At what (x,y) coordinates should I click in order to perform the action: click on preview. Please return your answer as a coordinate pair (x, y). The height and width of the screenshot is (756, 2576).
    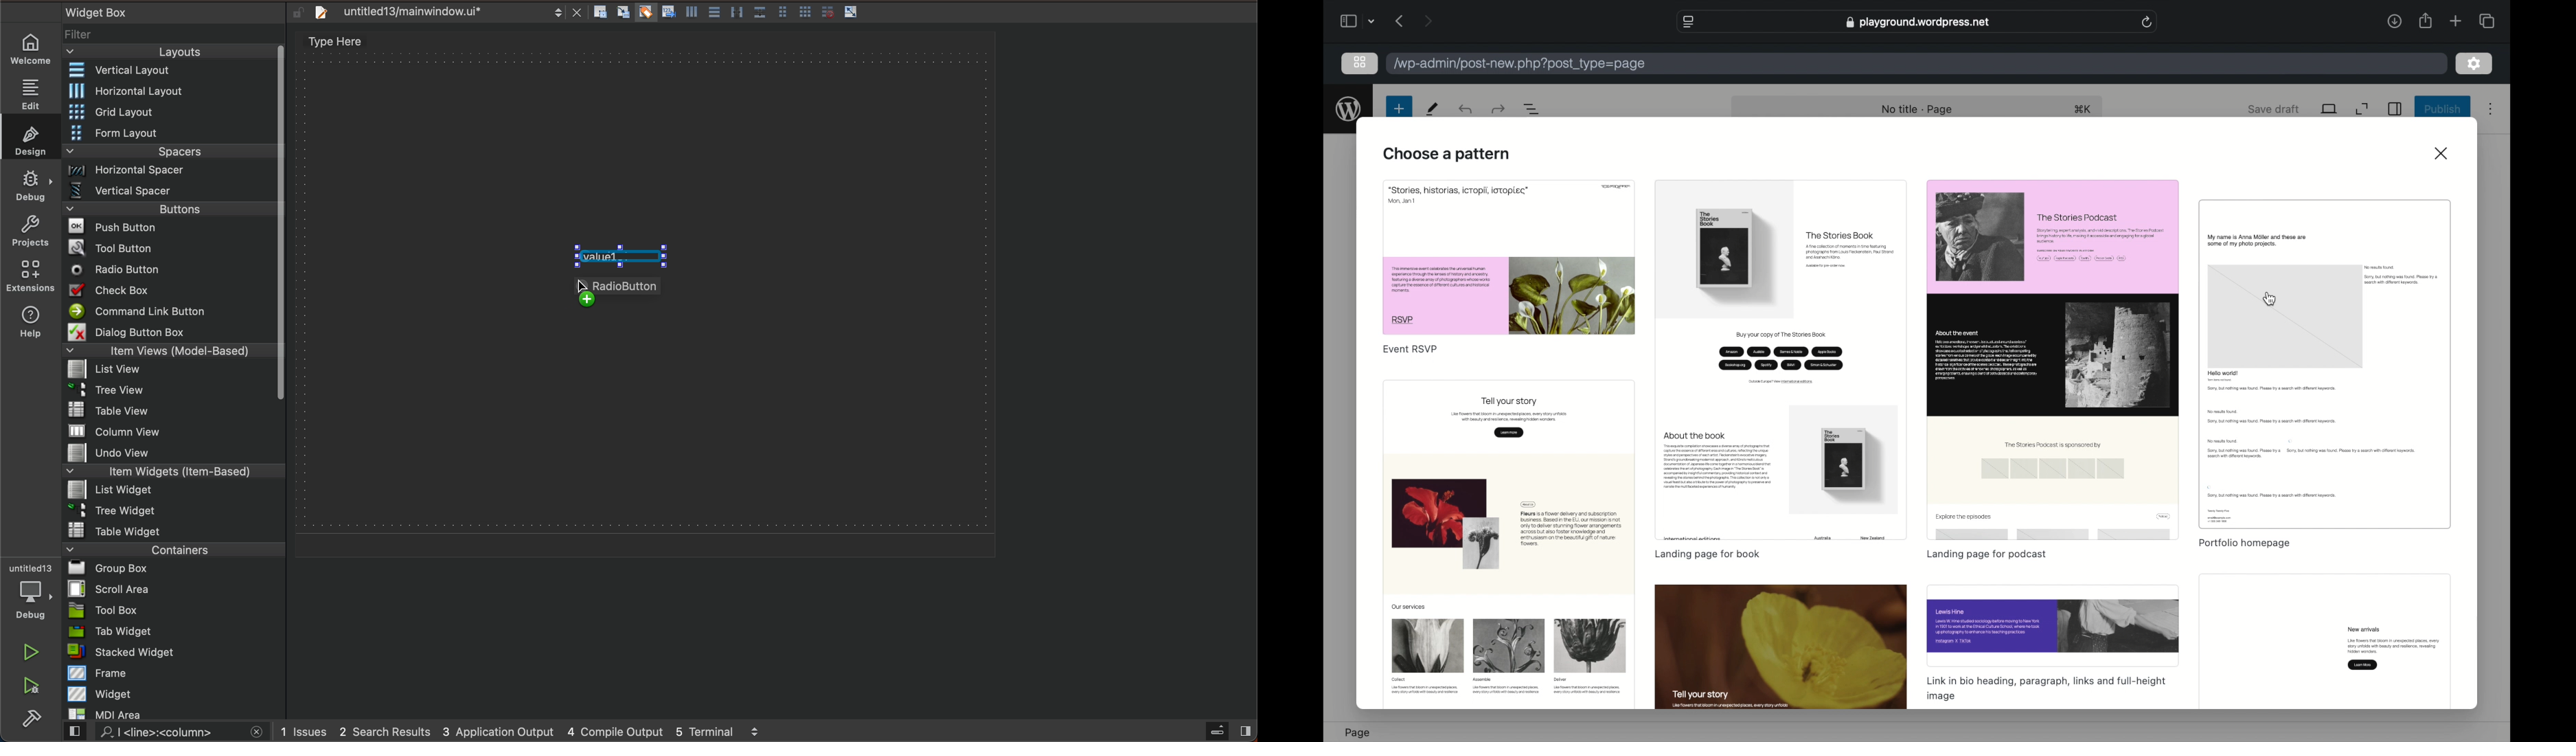
    Looking at the image, I should click on (2325, 364).